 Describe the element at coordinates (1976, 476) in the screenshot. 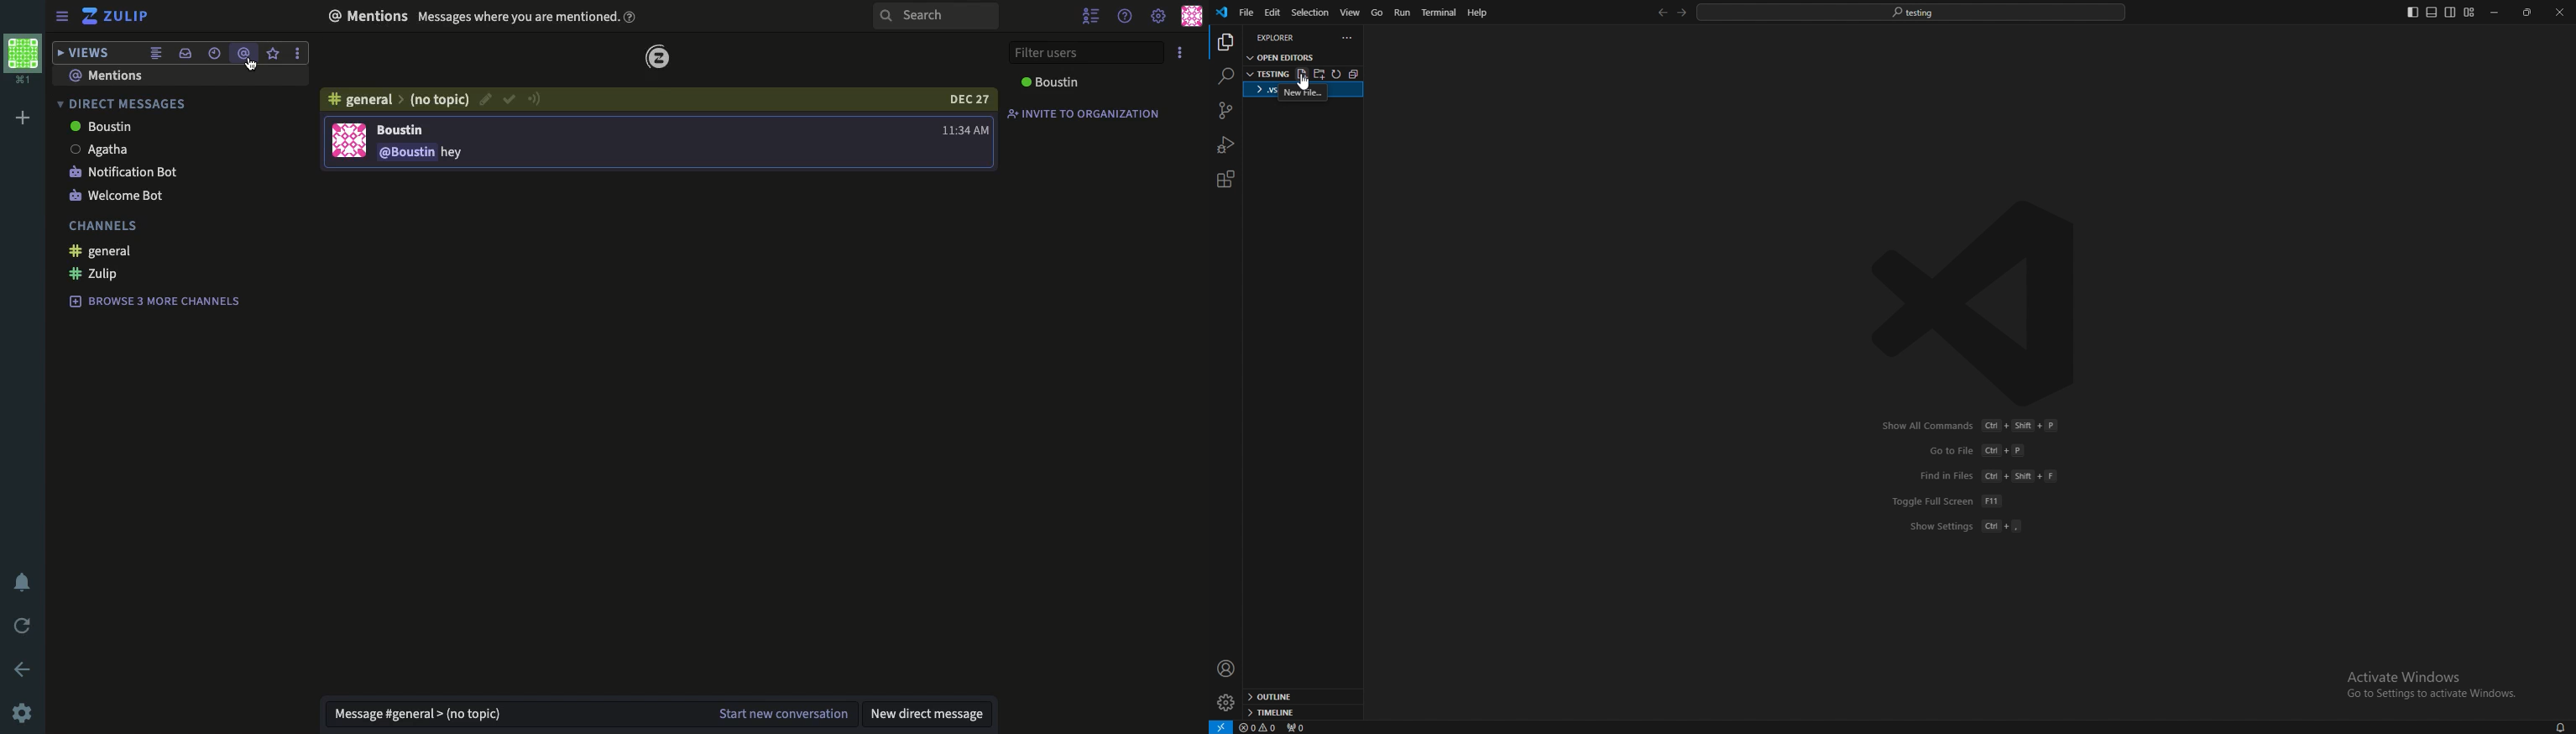

I see `shortcuts` at that location.